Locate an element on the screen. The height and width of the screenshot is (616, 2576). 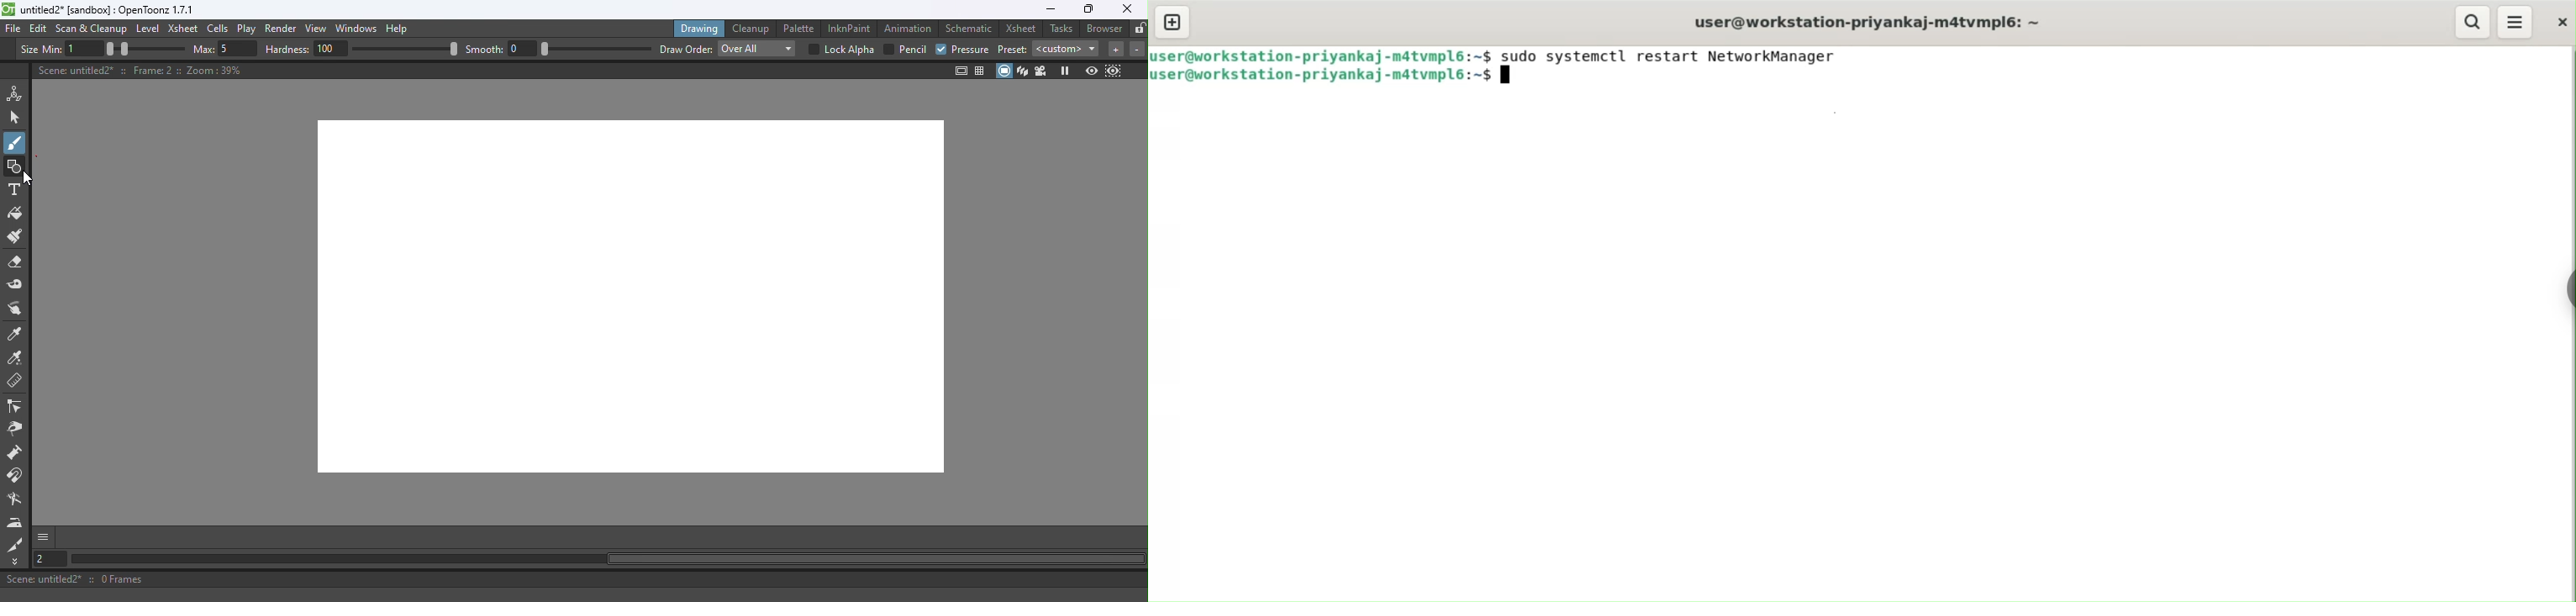
Camera view is located at coordinates (1043, 70).